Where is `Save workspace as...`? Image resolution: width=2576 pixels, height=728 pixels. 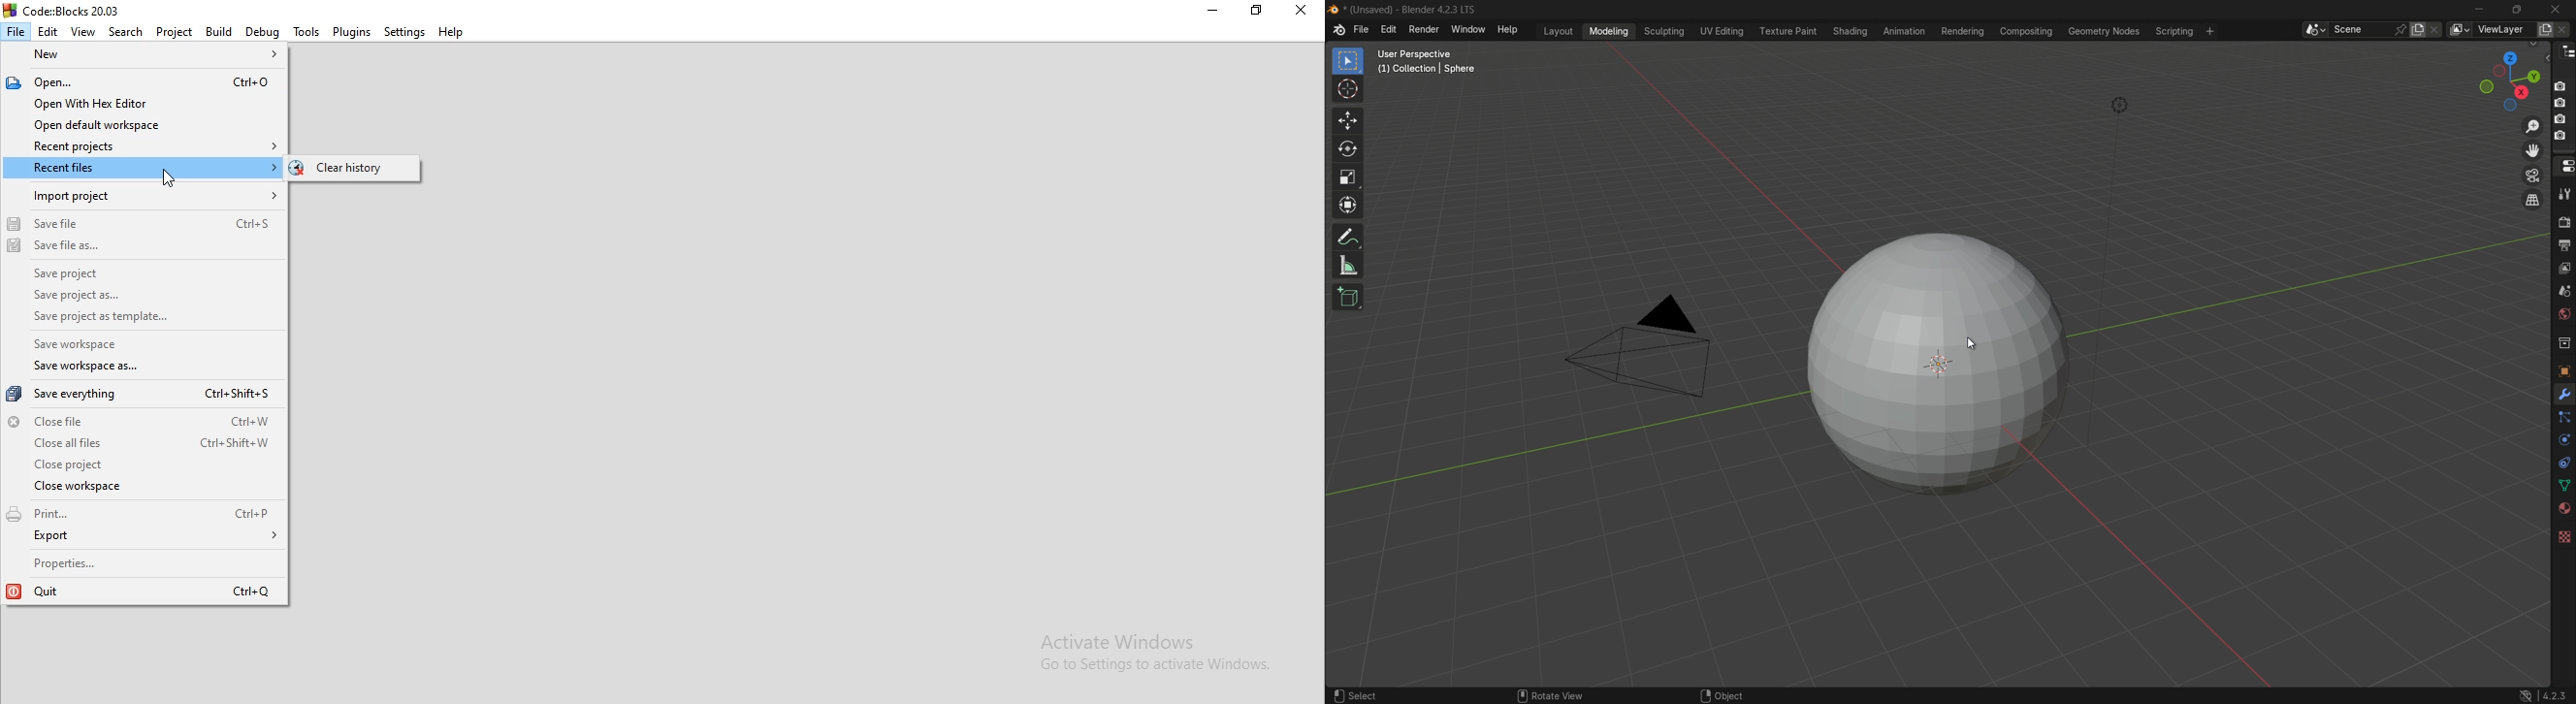
Save workspace as... is located at coordinates (117, 369).